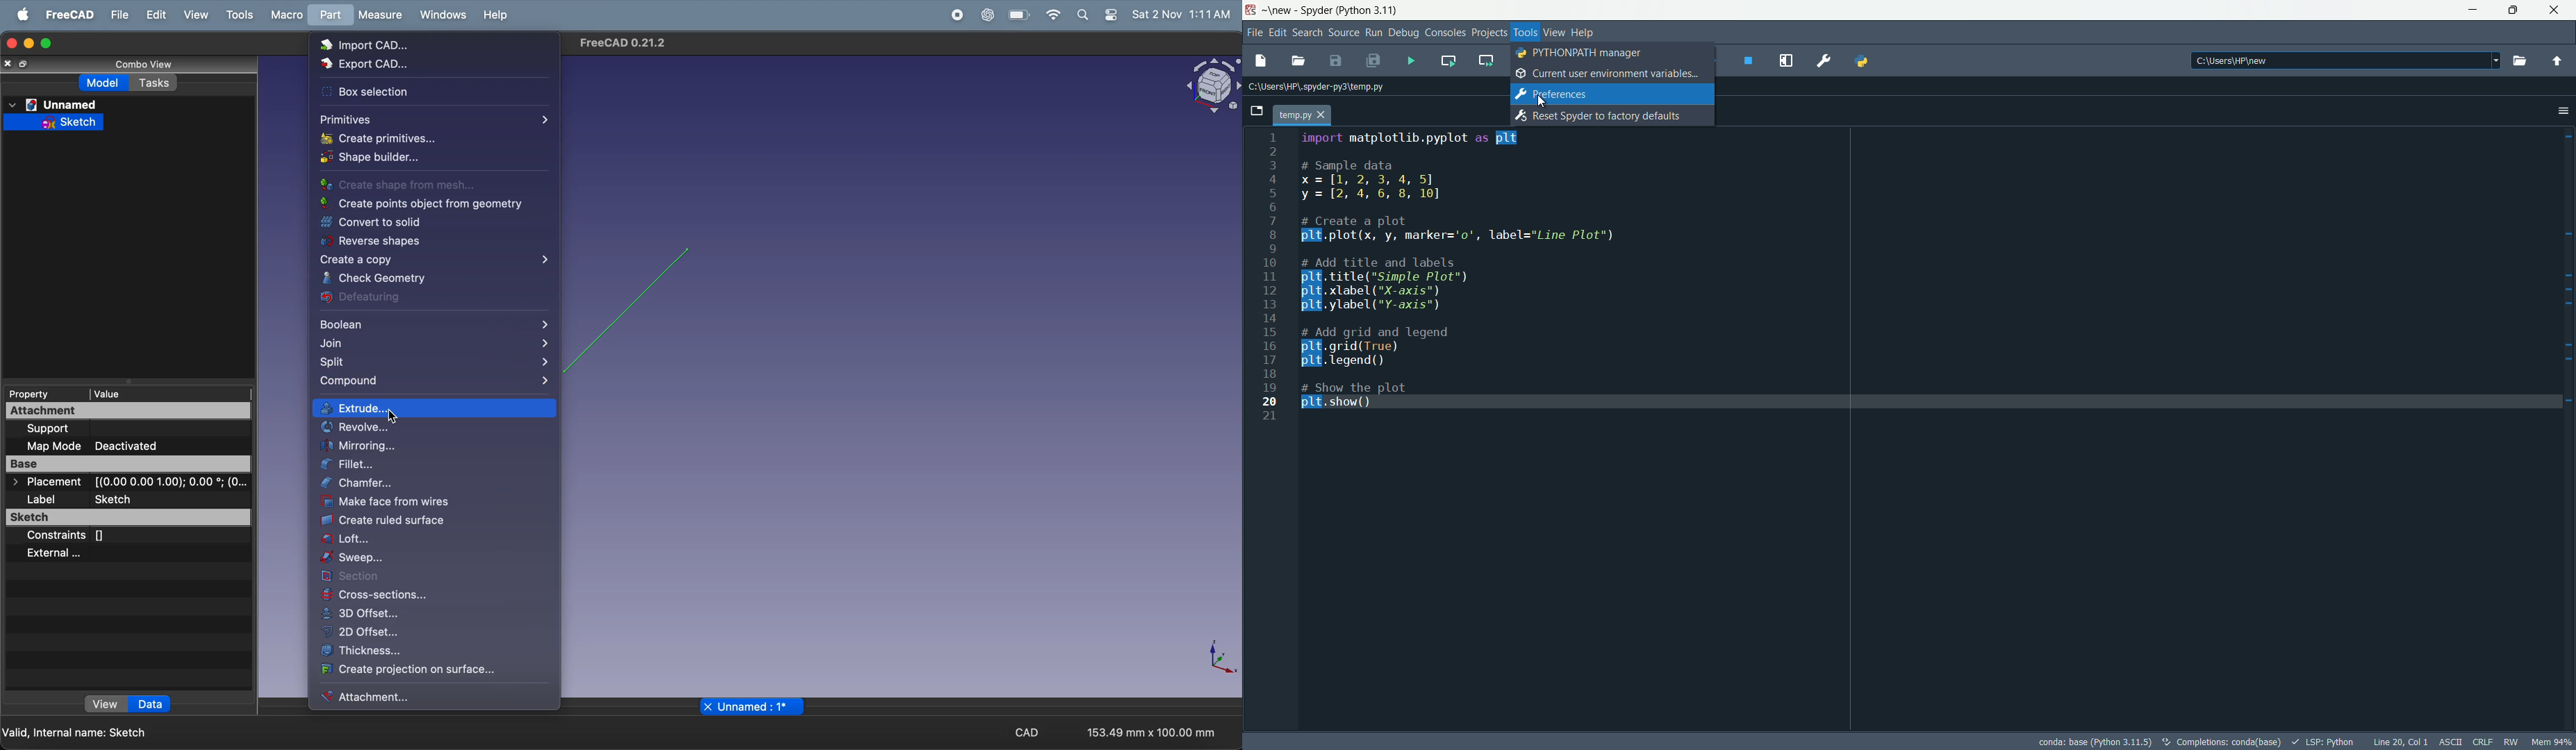 Image resolution: width=2576 pixels, height=756 pixels. What do you see at coordinates (149, 704) in the screenshot?
I see `data` at bounding box center [149, 704].